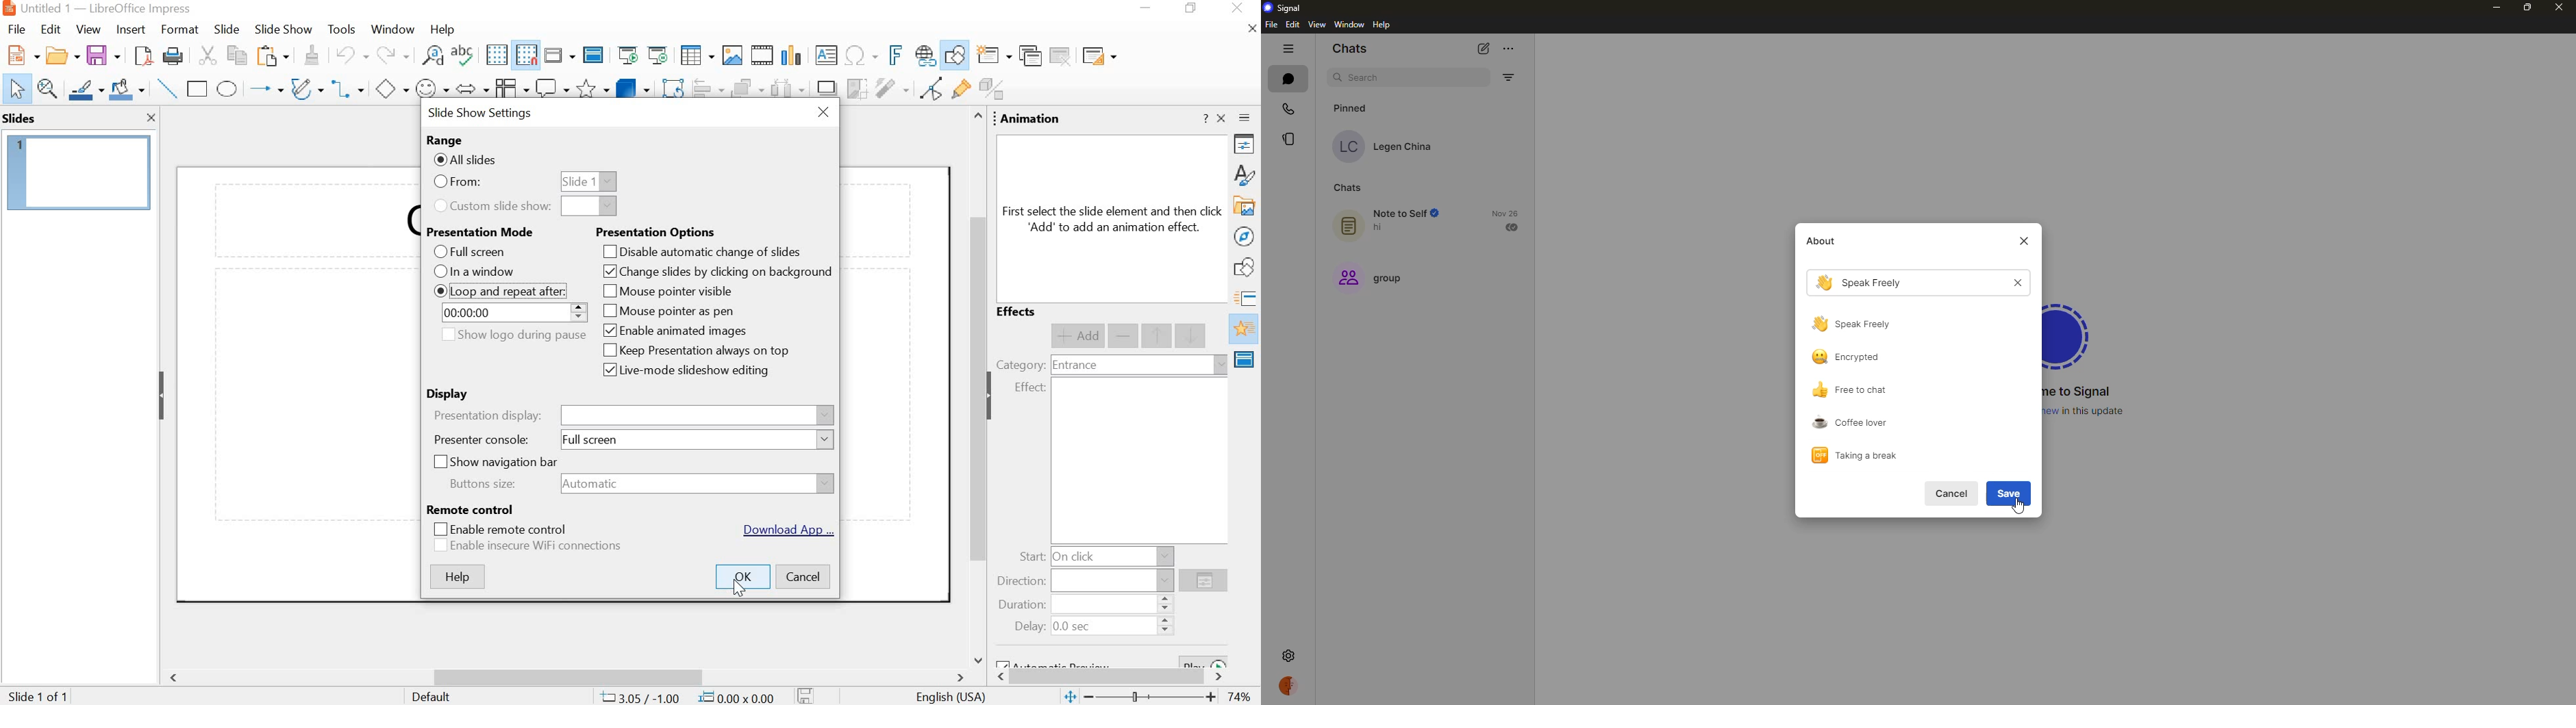 The image size is (2576, 728). What do you see at coordinates (1290, 685) in the screenshot?
I see `profile` at bounding box center [1290, 685].